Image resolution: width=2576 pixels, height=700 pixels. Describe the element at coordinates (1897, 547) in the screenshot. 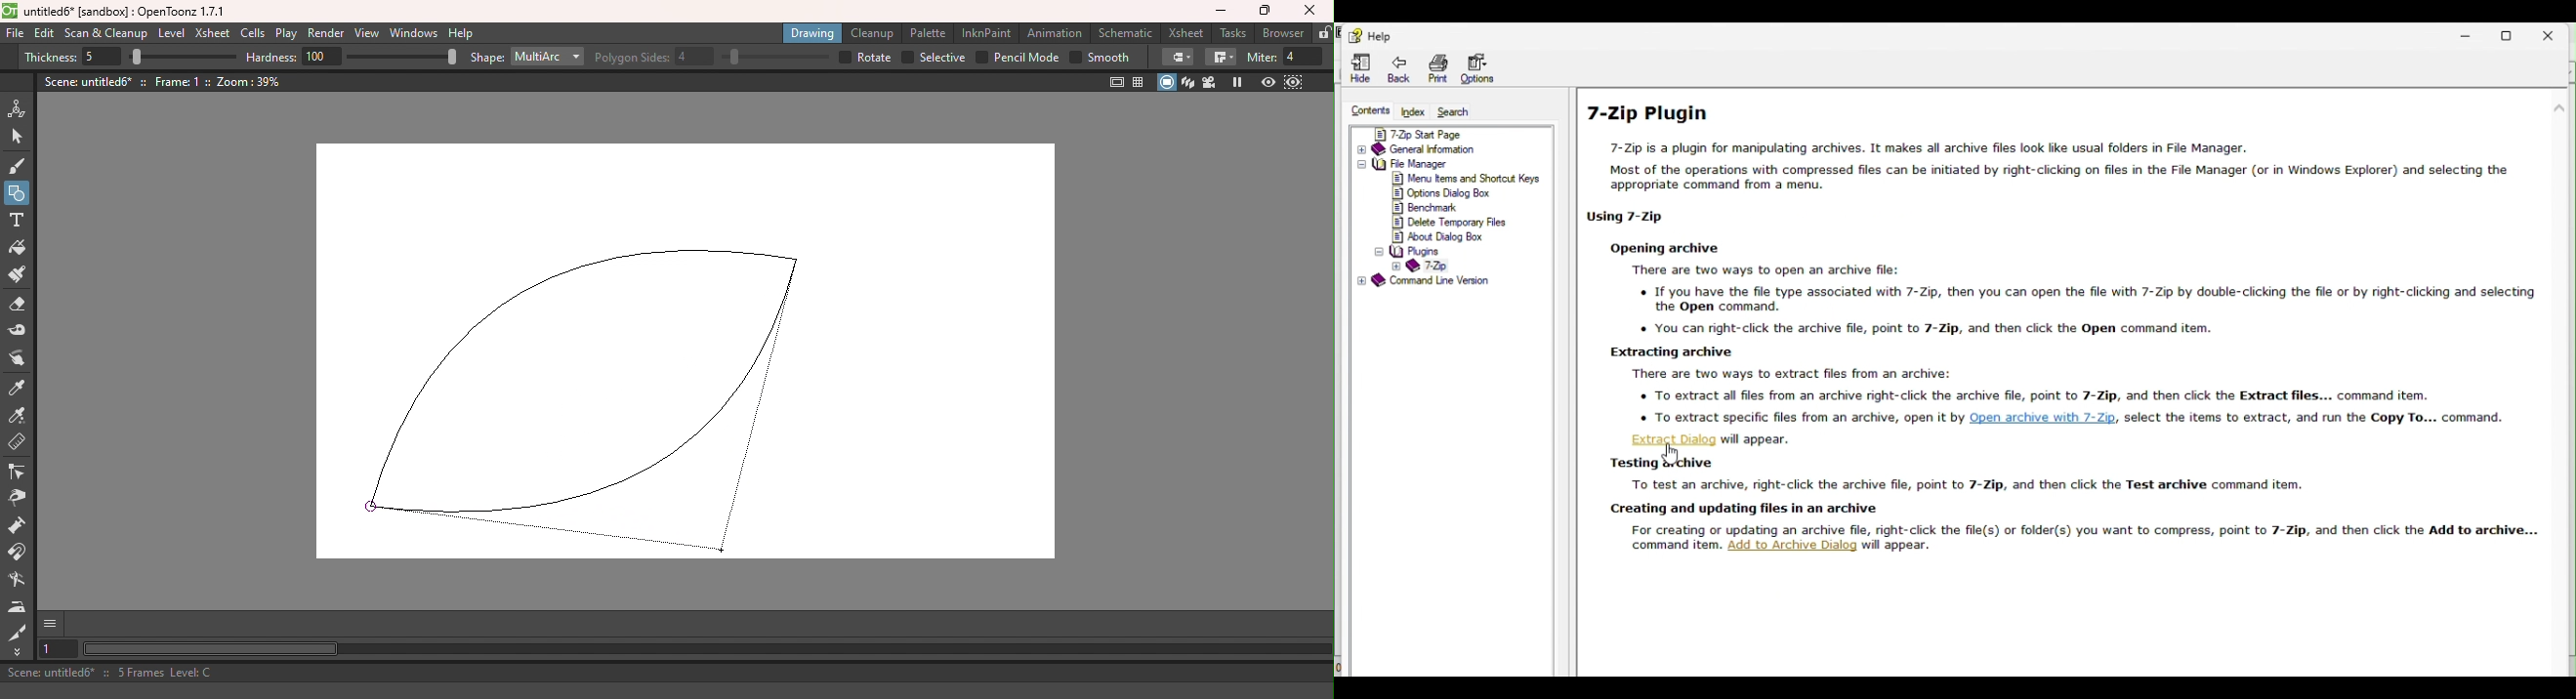

I see `will appear` at that location.